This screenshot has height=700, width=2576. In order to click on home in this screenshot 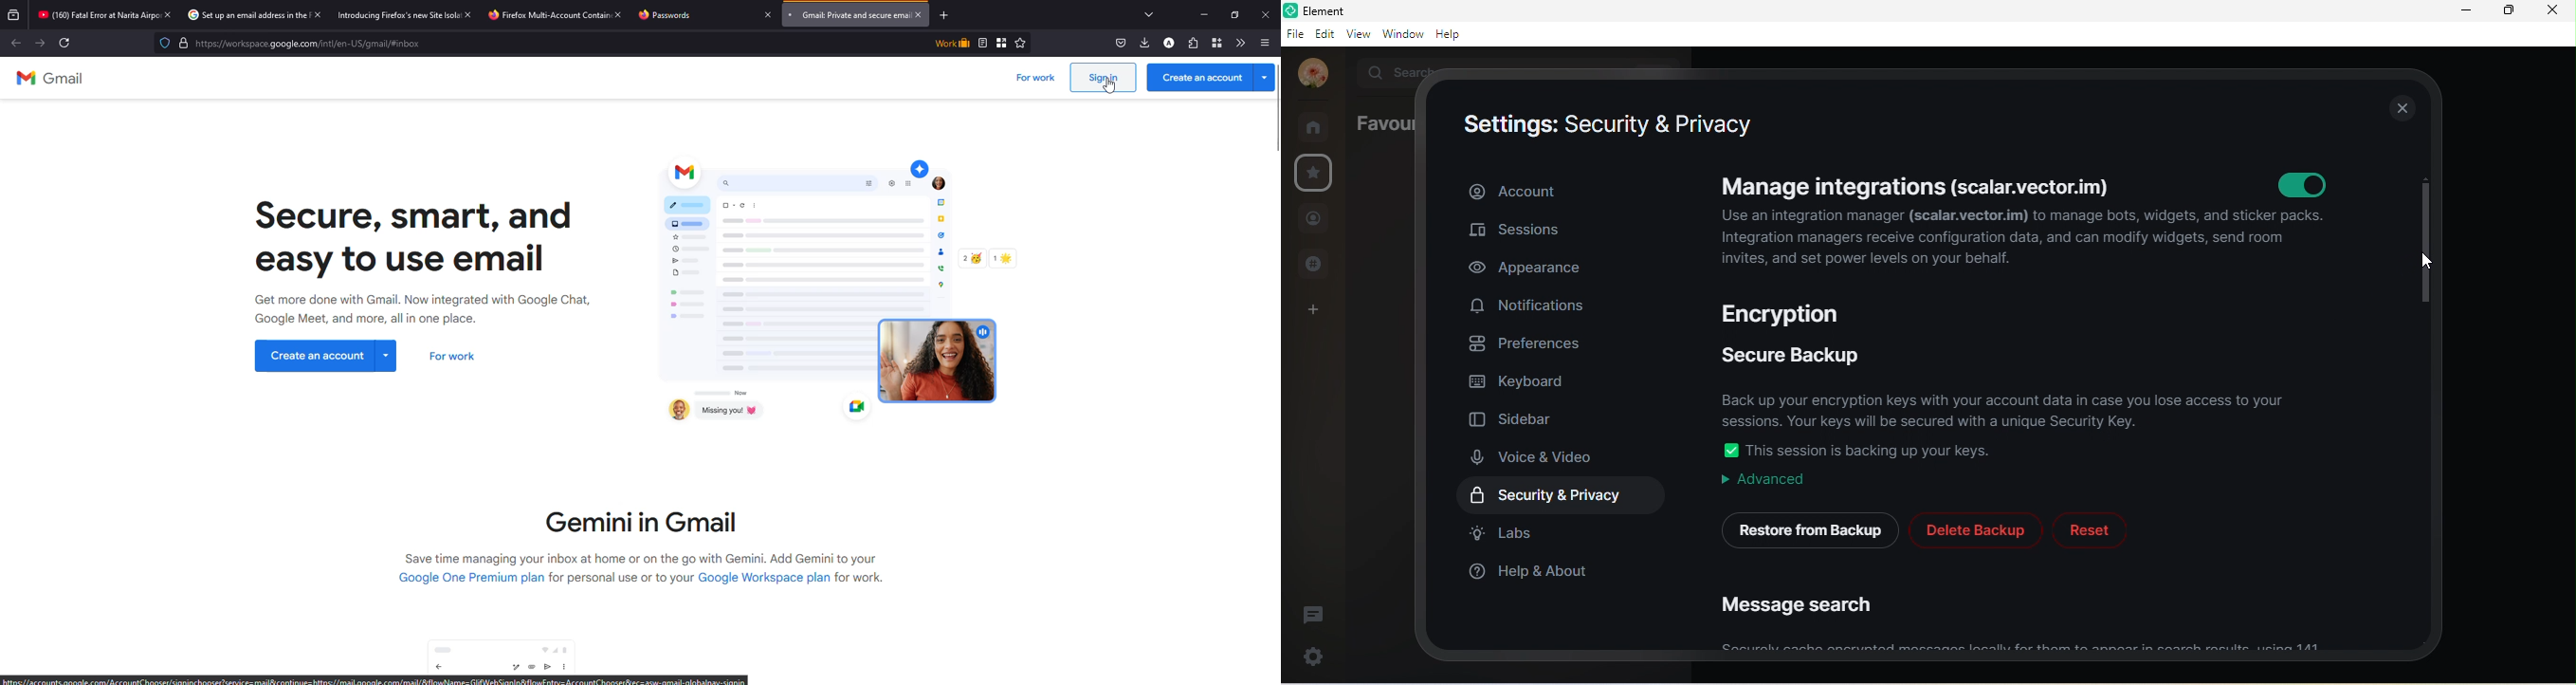, I will do `click(1319, 127)`.